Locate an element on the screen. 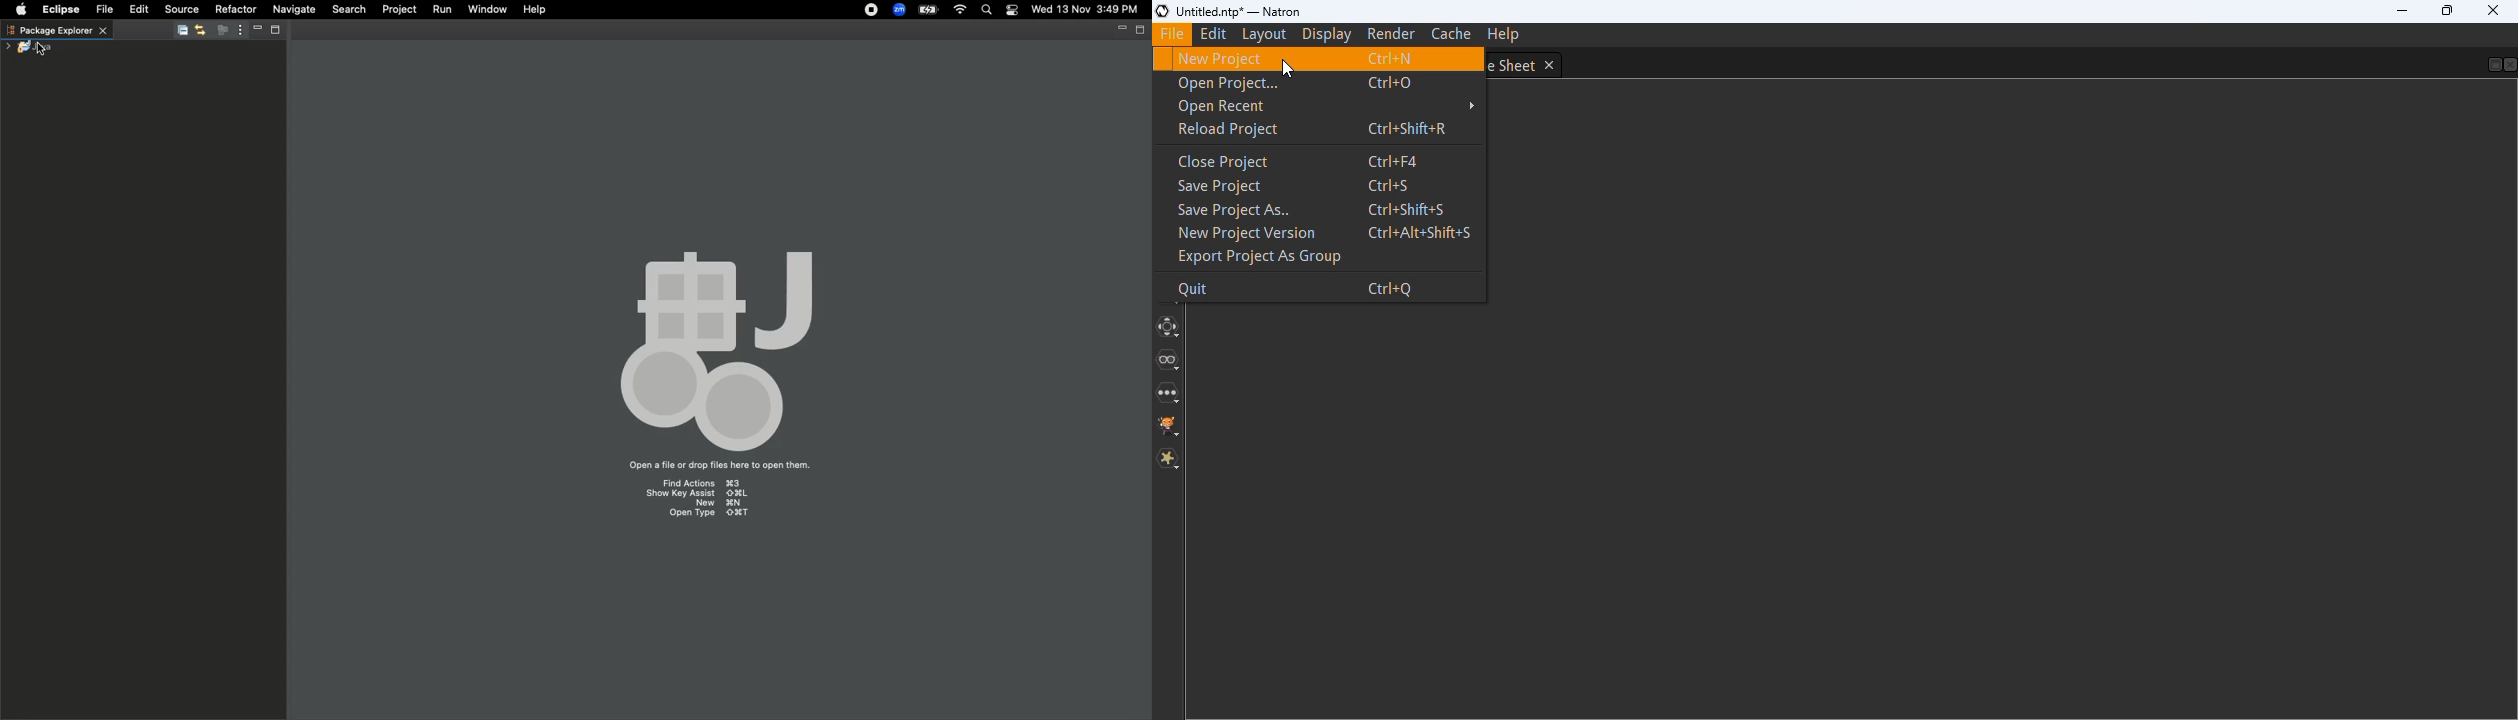  Internet is located at coordinates (961, 10).